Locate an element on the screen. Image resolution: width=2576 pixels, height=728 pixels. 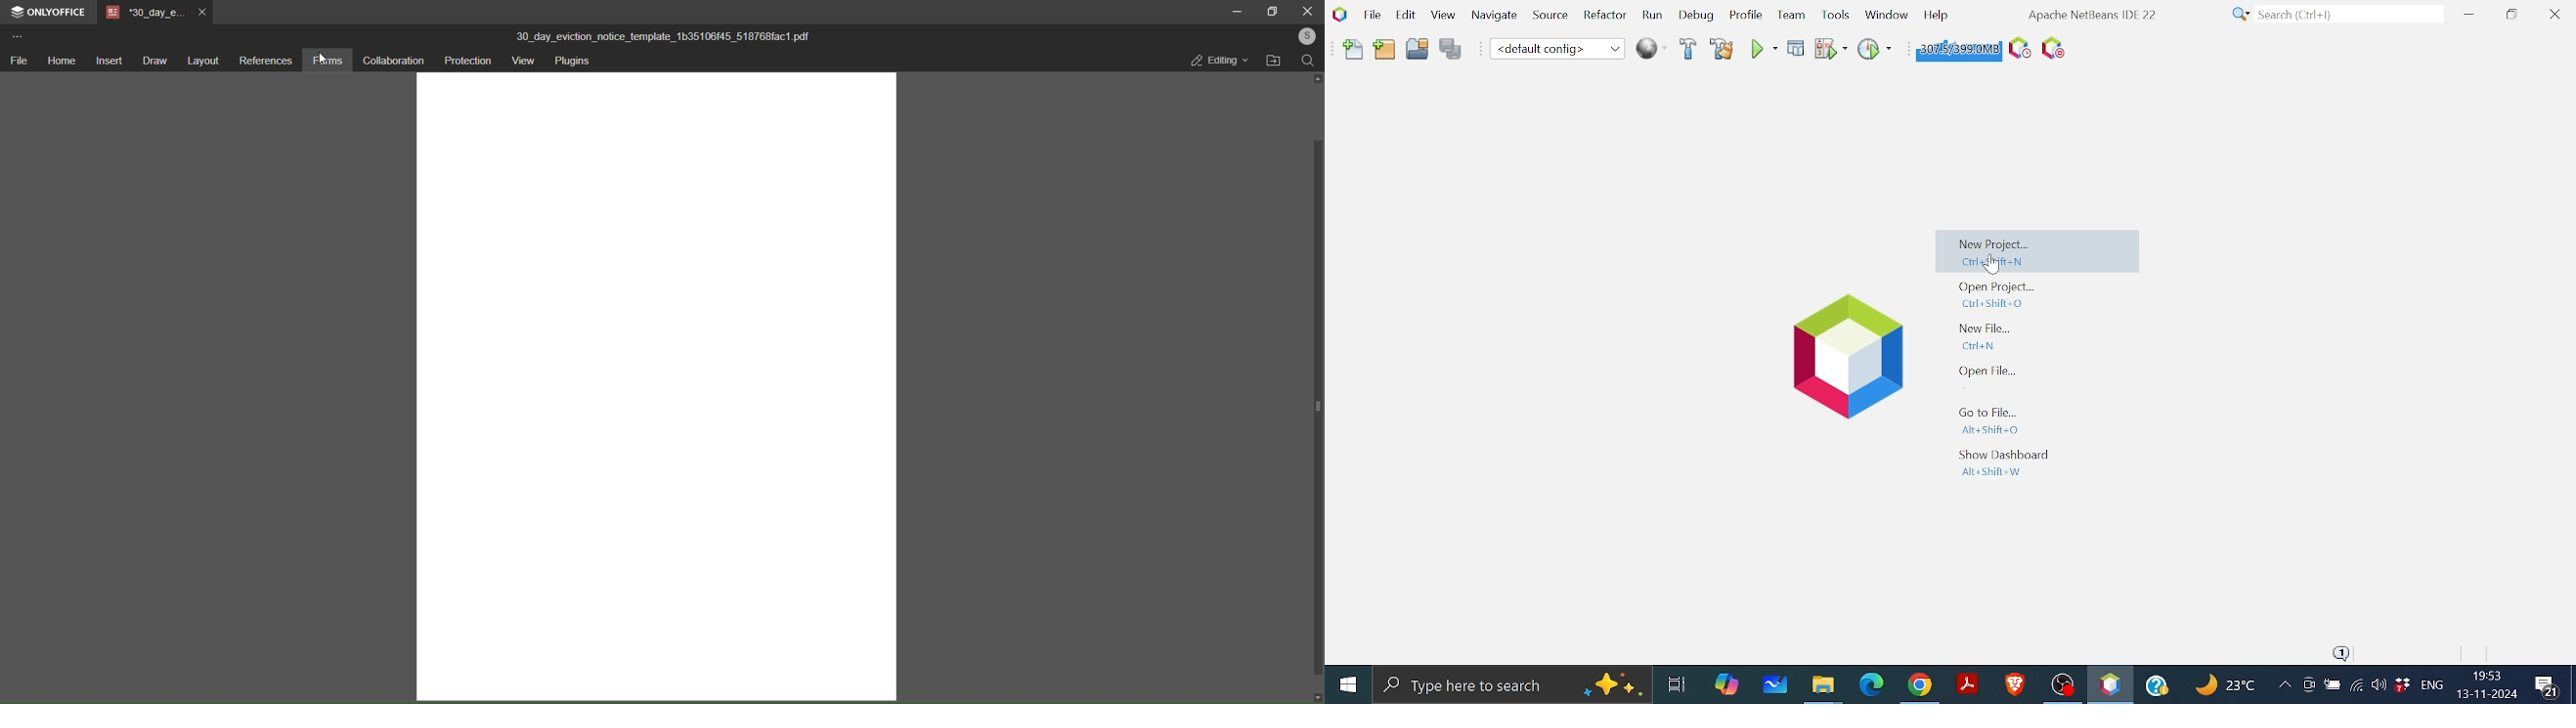
New Project is located at coordinates (2039, 254).